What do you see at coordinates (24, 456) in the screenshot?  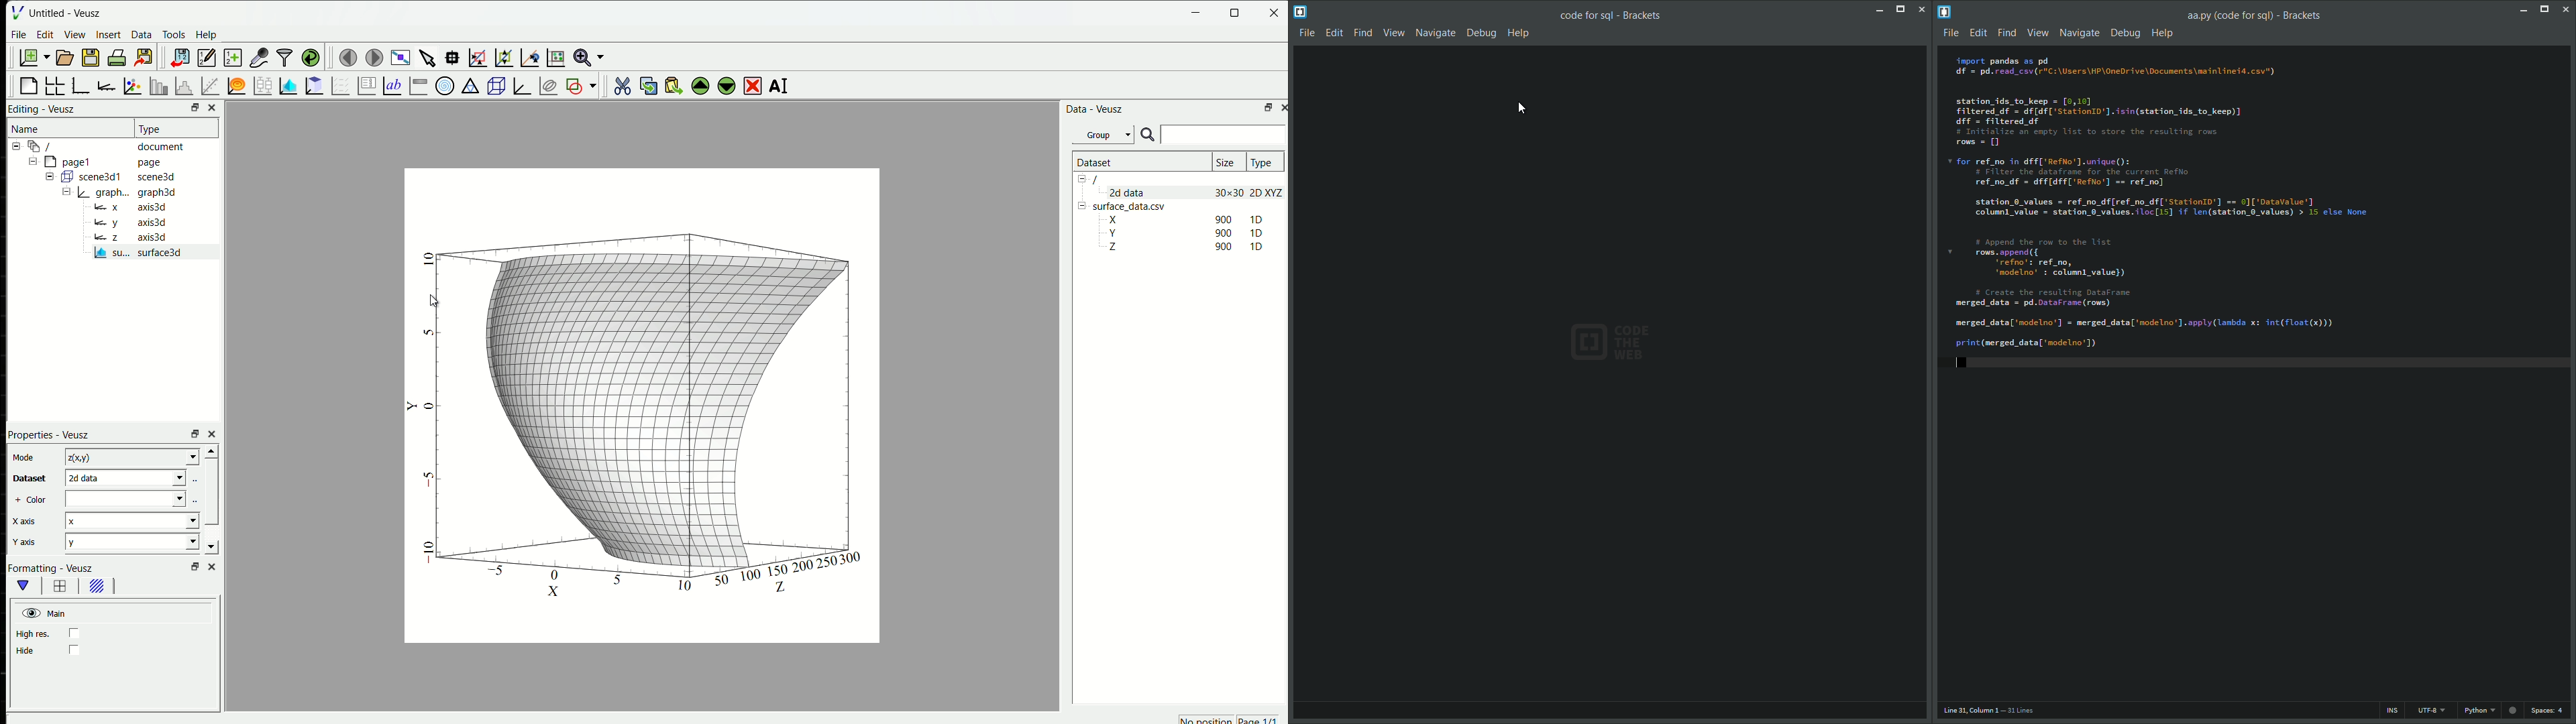 I see `Mode` at bounding box center [24, 456].